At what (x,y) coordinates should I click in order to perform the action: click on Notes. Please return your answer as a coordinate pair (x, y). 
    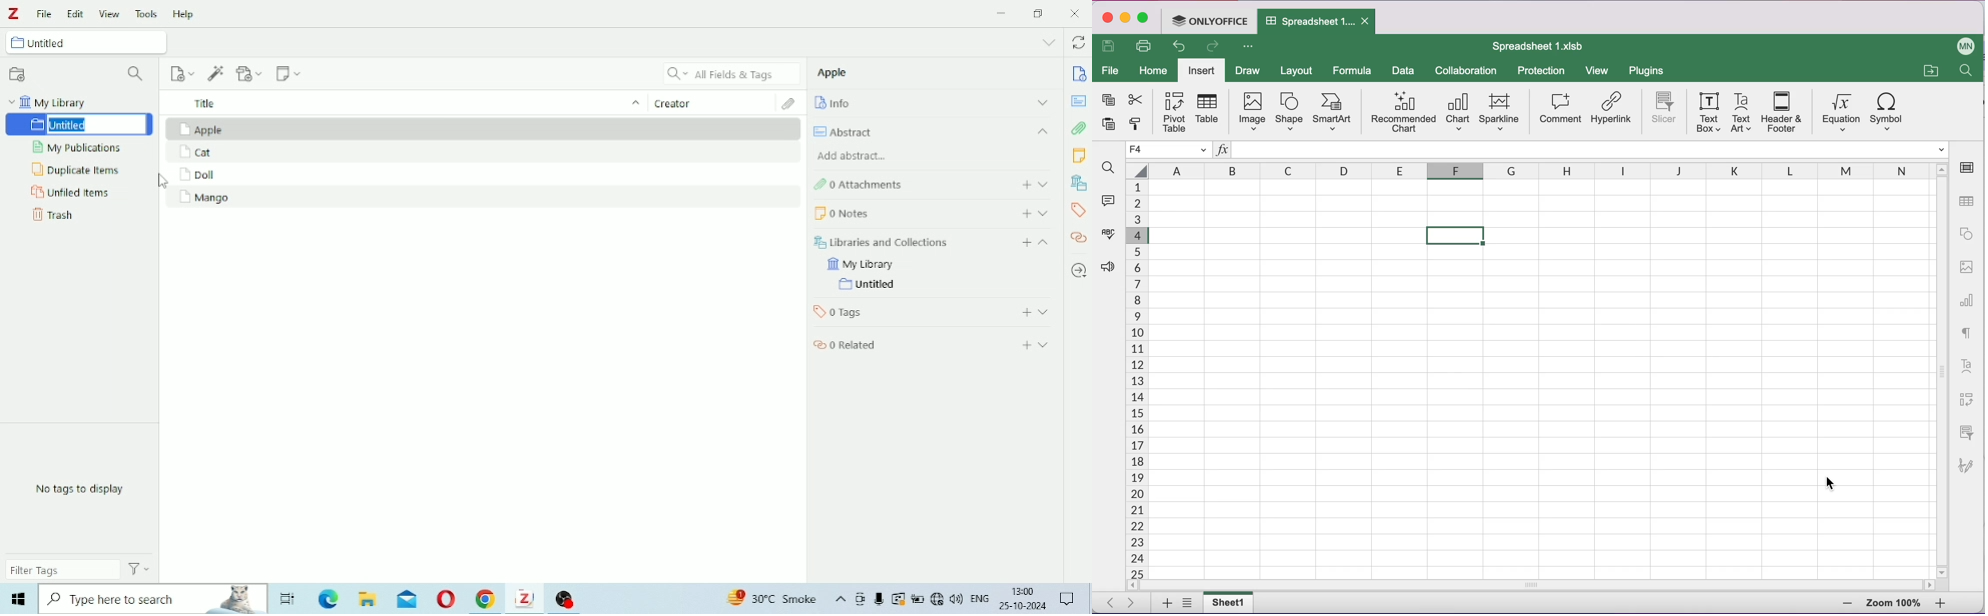
    Looking at the image, I should click on (840, 214).